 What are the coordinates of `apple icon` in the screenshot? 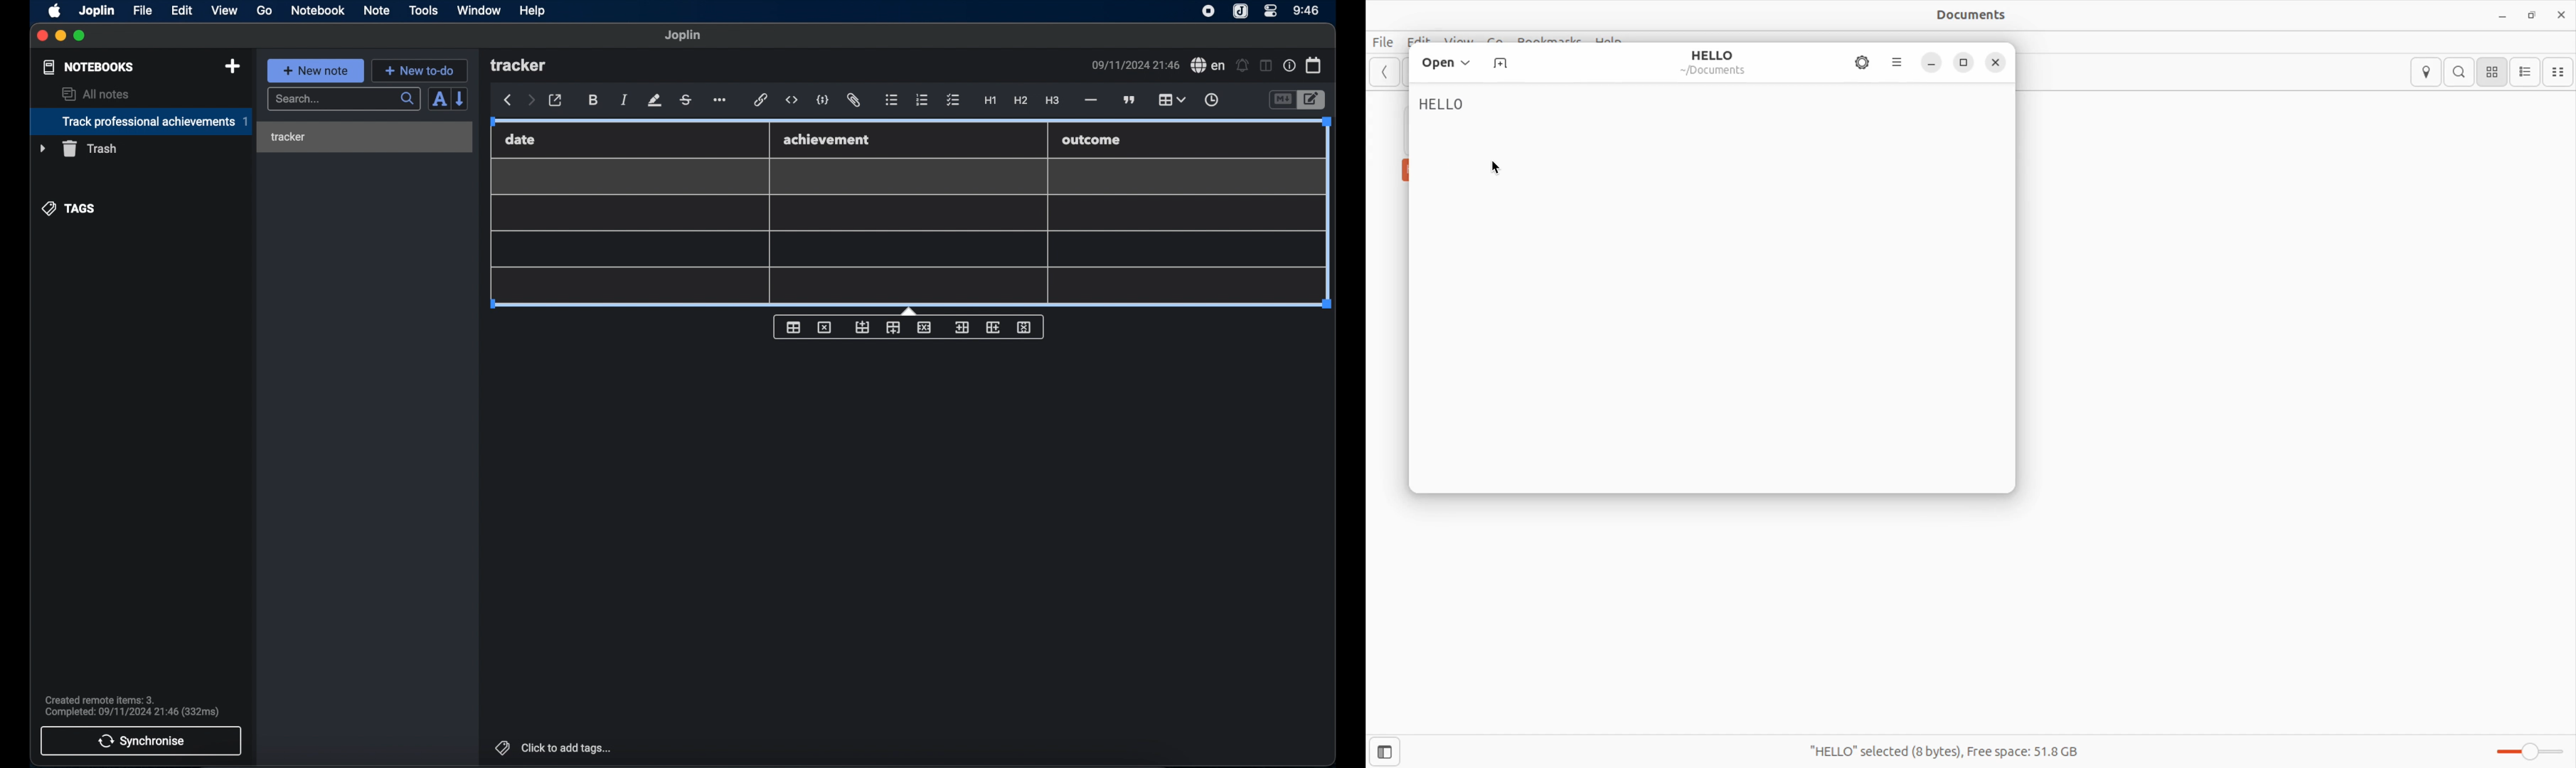 It's located at (55, 11).